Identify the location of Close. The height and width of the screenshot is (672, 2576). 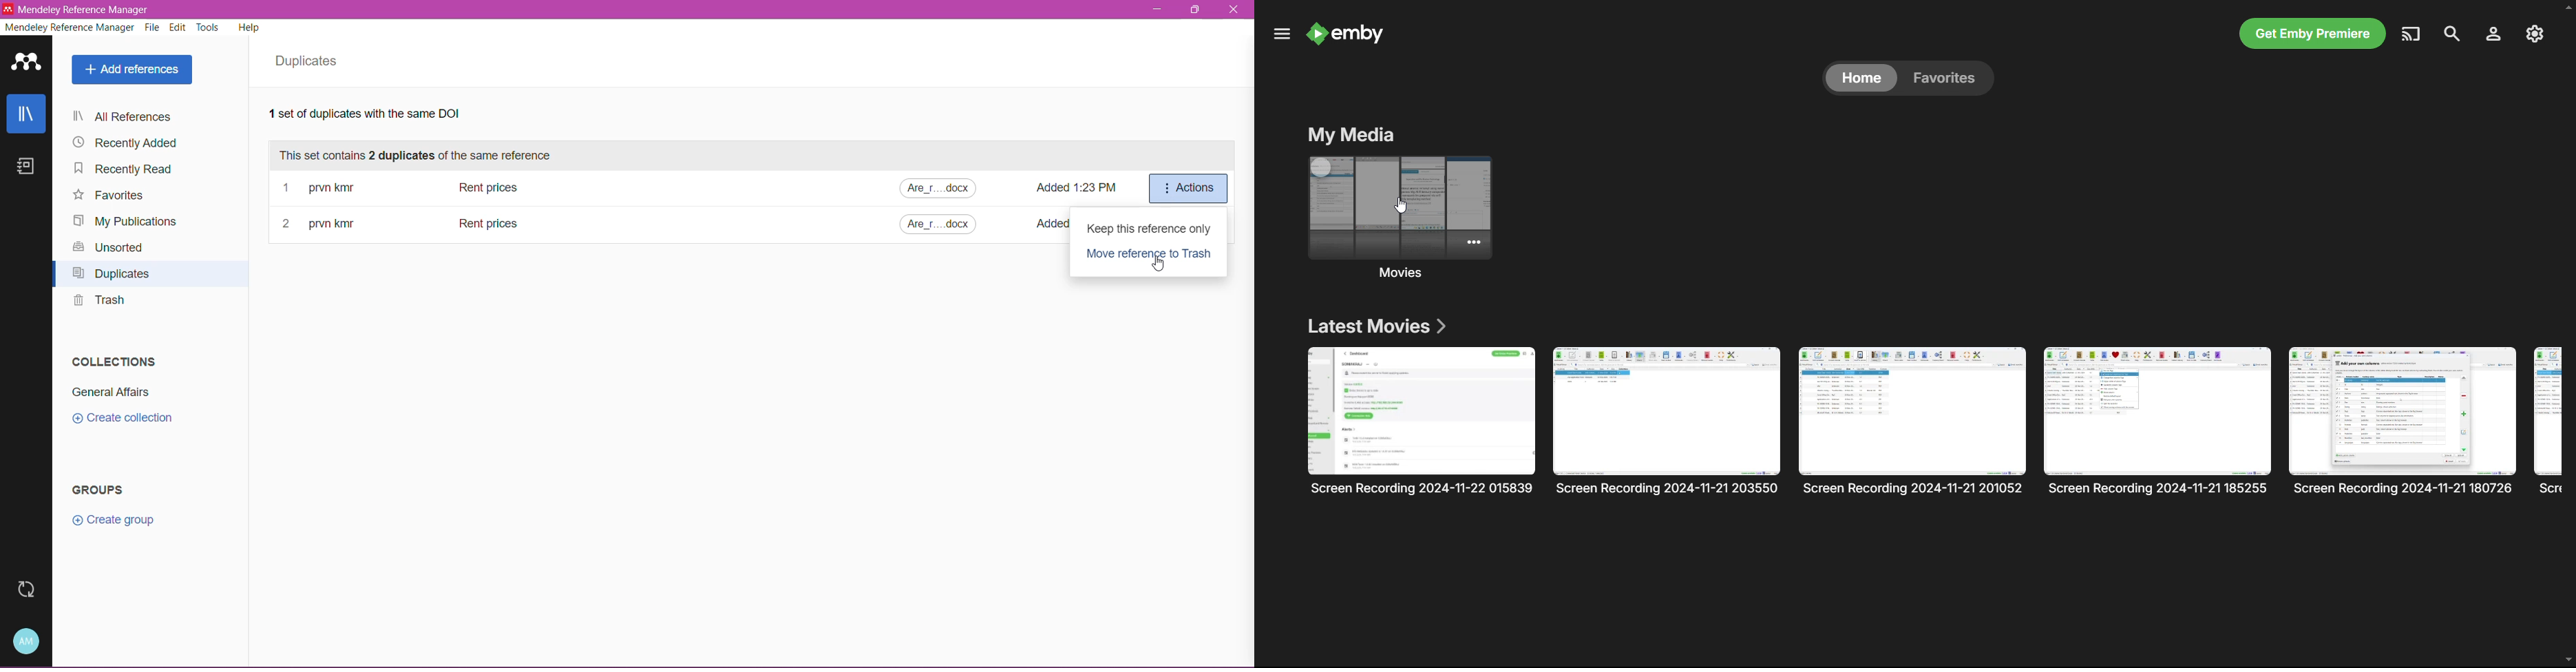
(1236, 11).